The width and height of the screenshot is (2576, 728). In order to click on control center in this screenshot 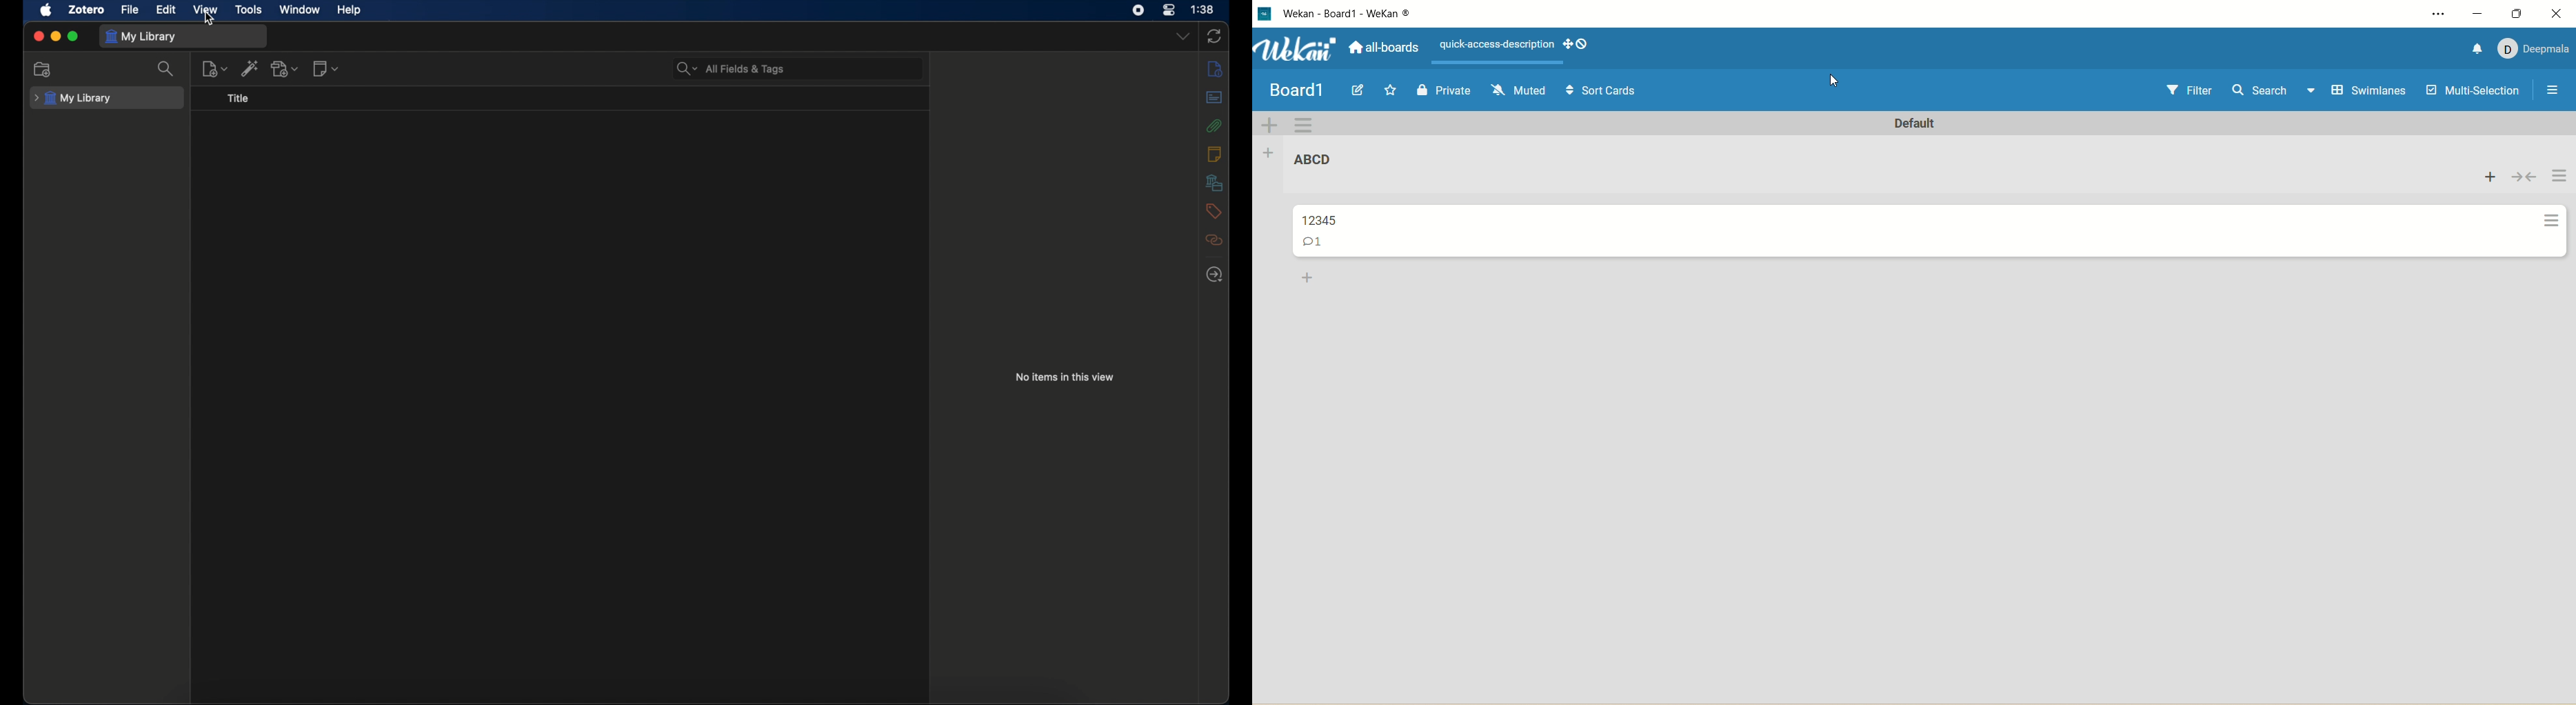, I will do `click(1170, 10)`.